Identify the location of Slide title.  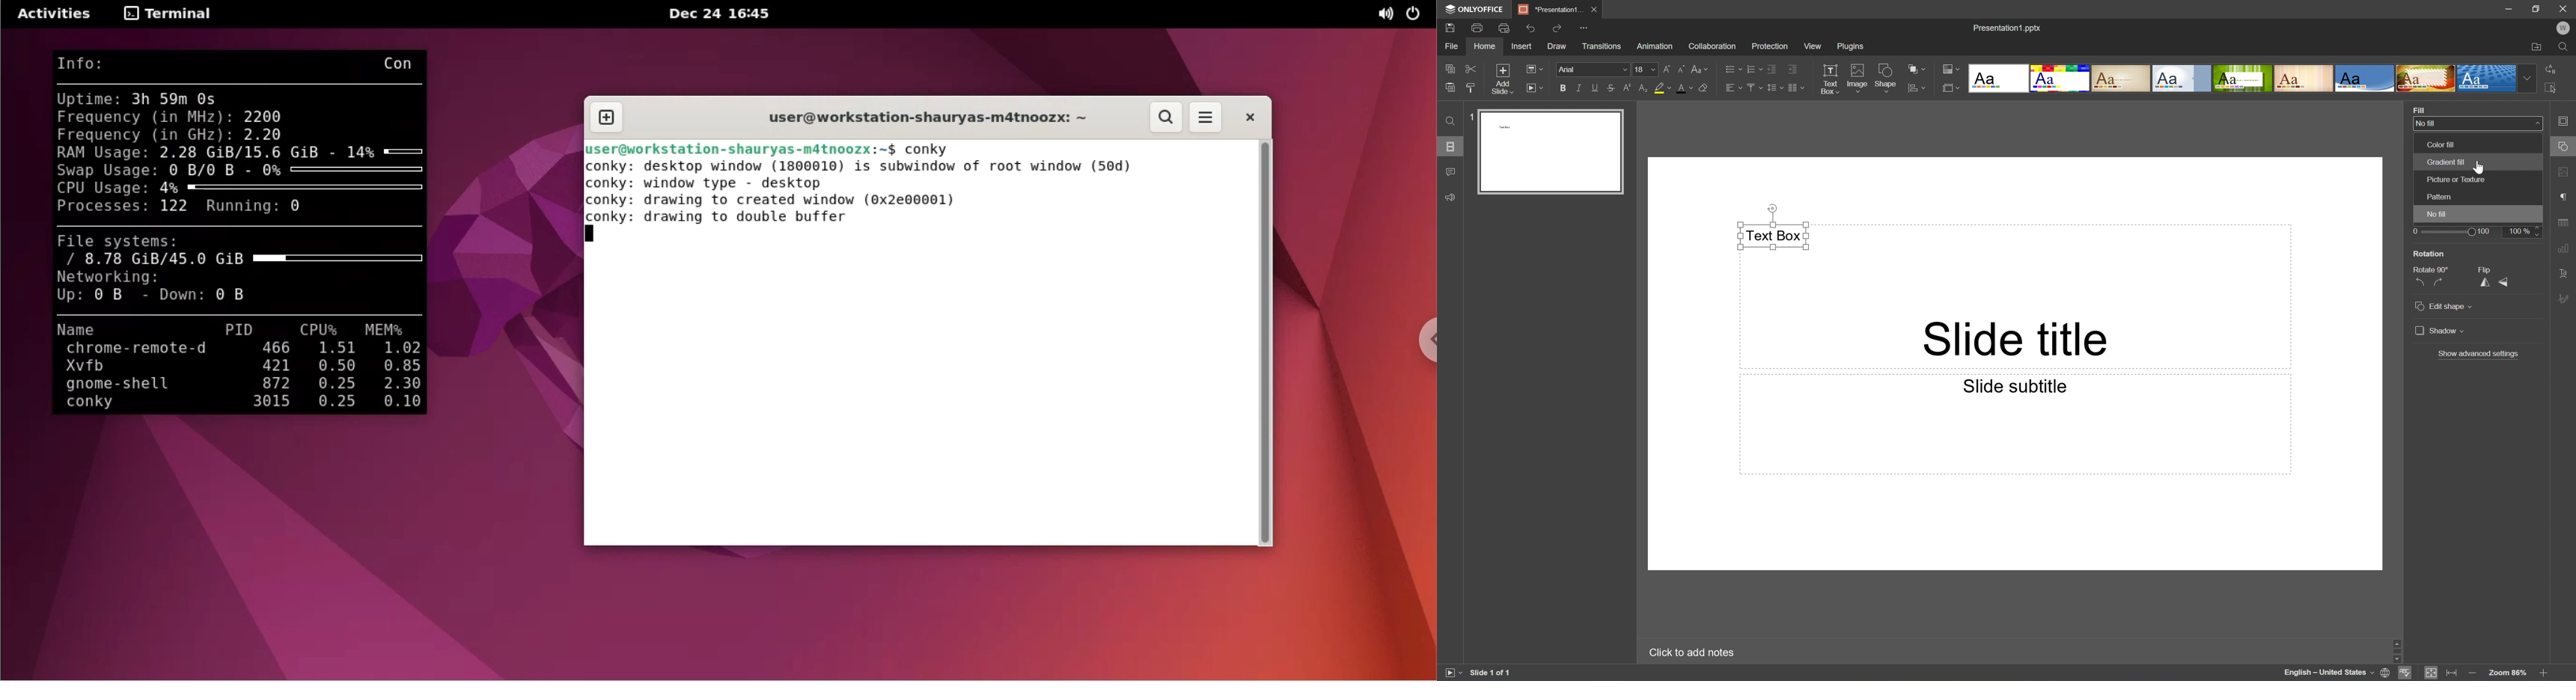
(2019, 340).